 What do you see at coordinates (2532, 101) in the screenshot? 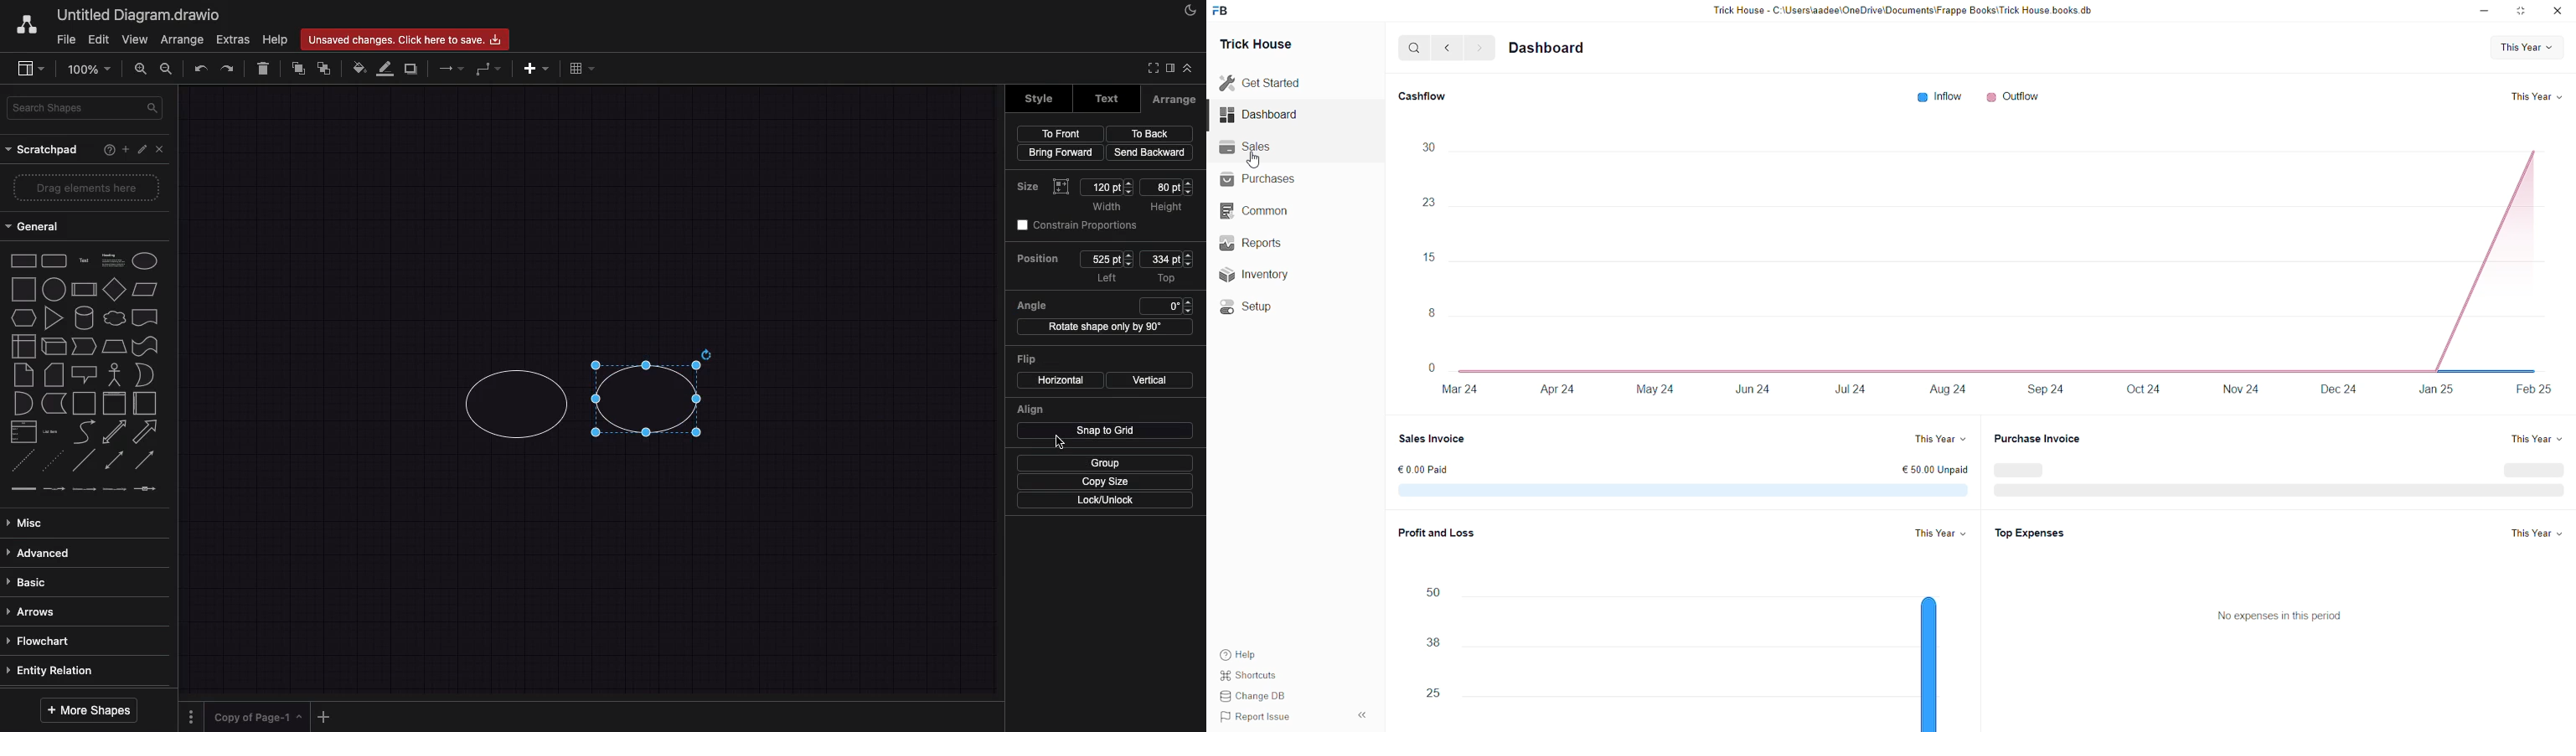
I see `This year` at bounding box center [2532, 101].